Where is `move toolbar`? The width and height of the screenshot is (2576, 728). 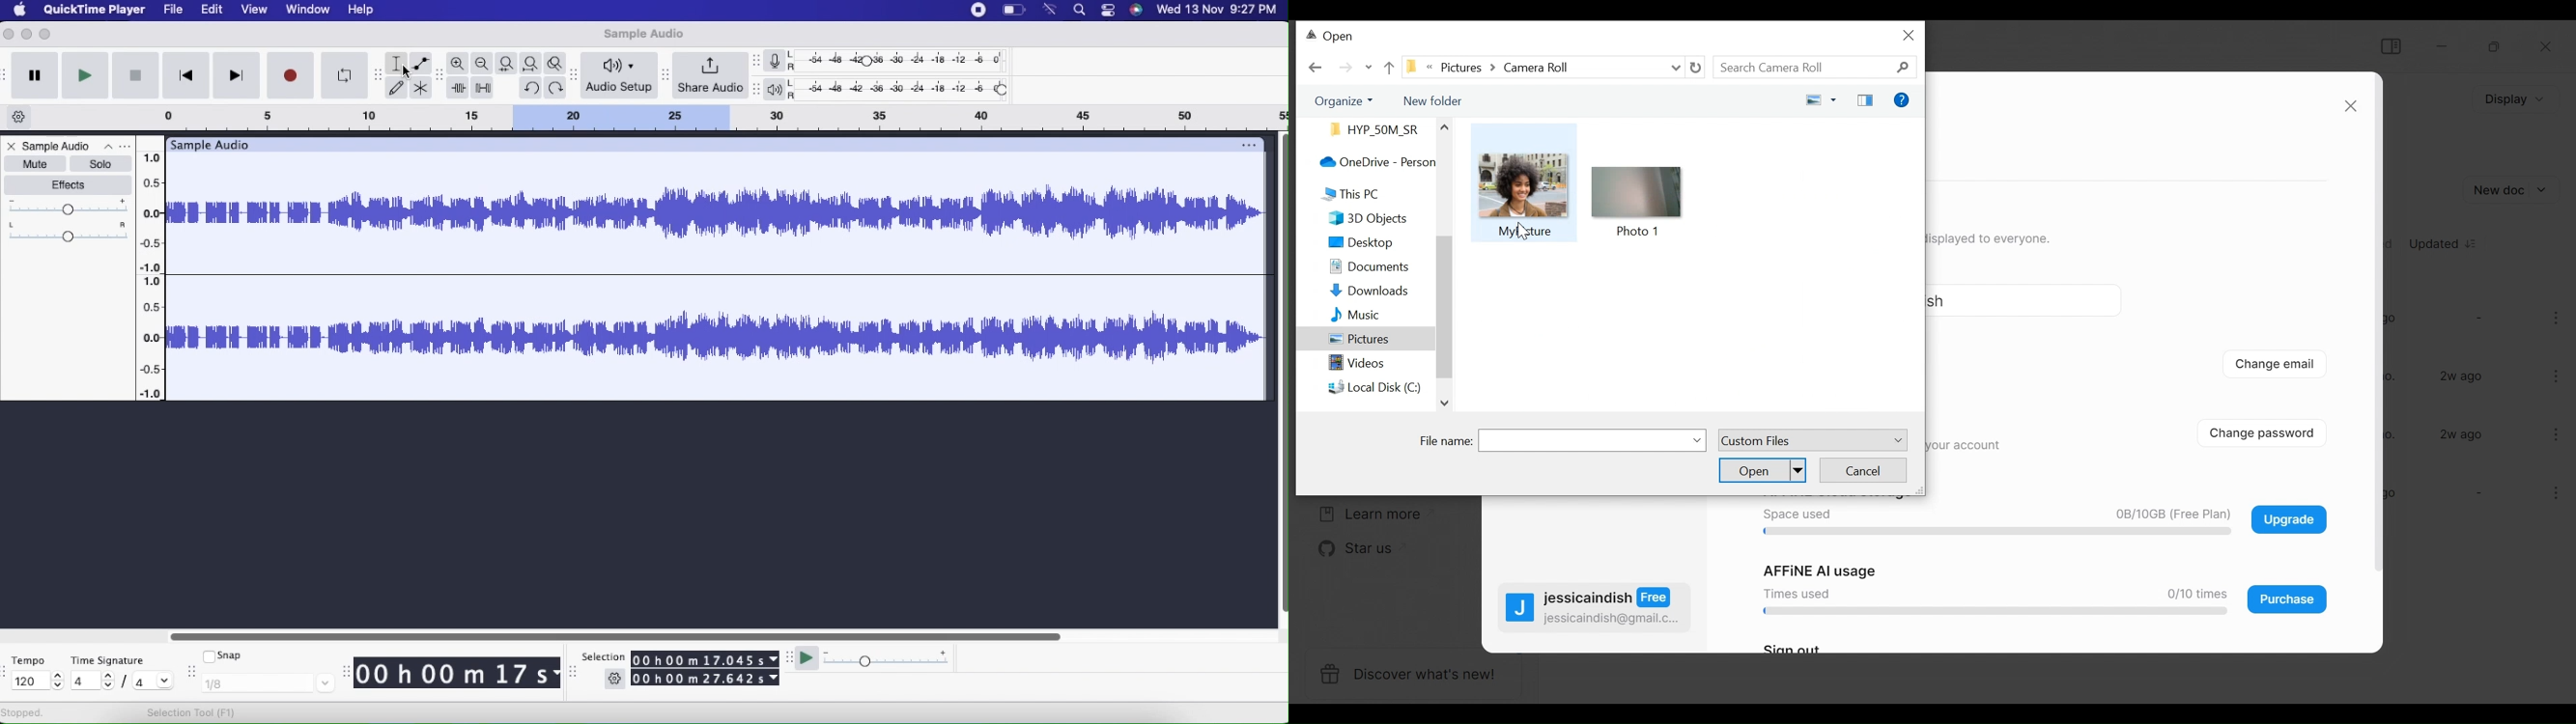
move toolbar is located at coordinates (664, 75).